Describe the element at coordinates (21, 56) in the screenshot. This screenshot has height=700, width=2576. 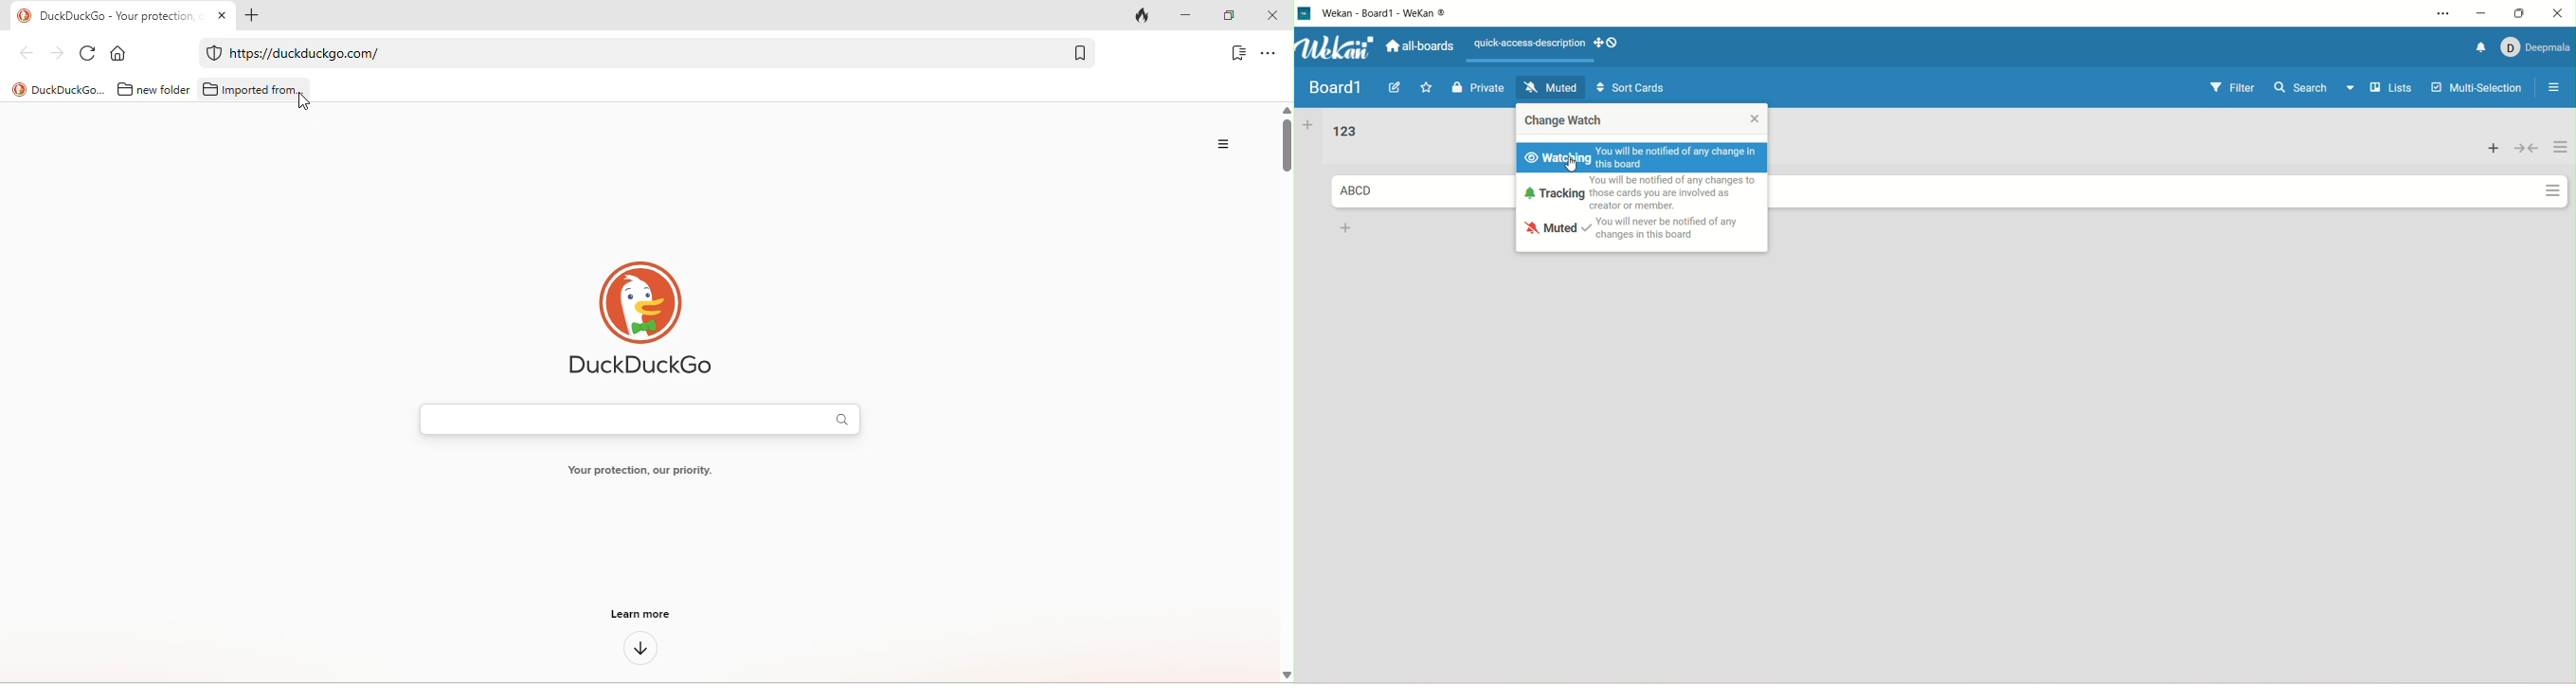
I see `back` at that location.